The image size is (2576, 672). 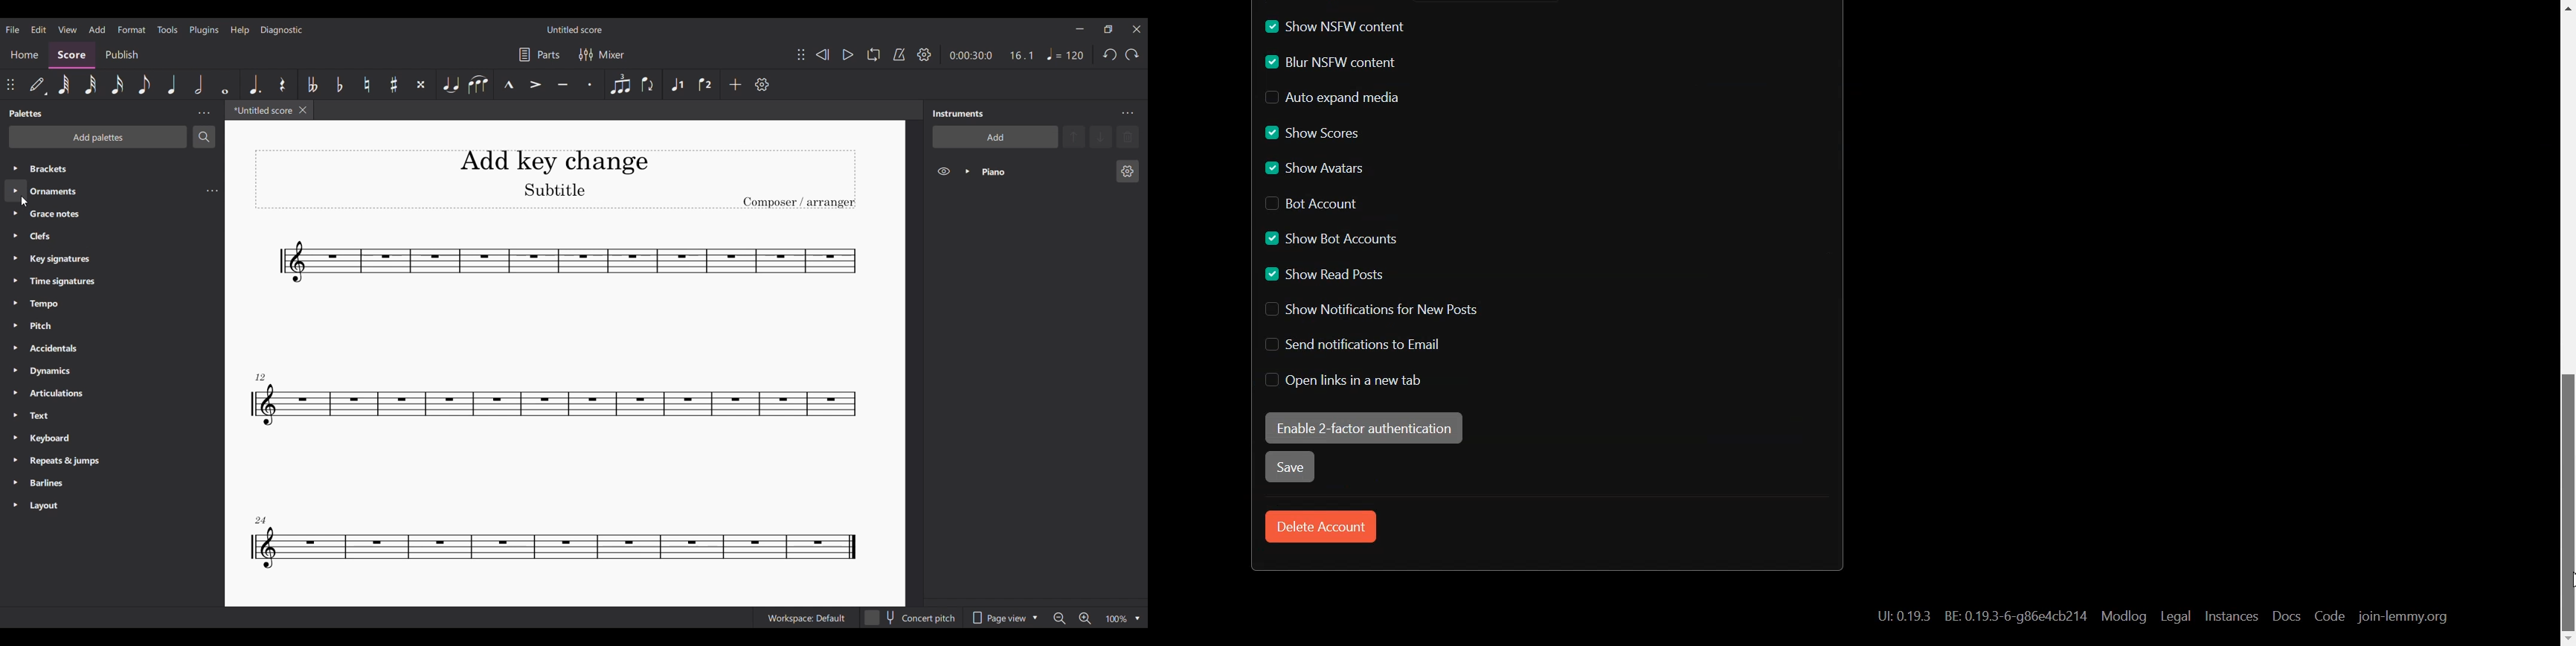 What do you see at coordinates (117, 84) in the screenshot?
I see `16th note` at bounding box center [117, 84].